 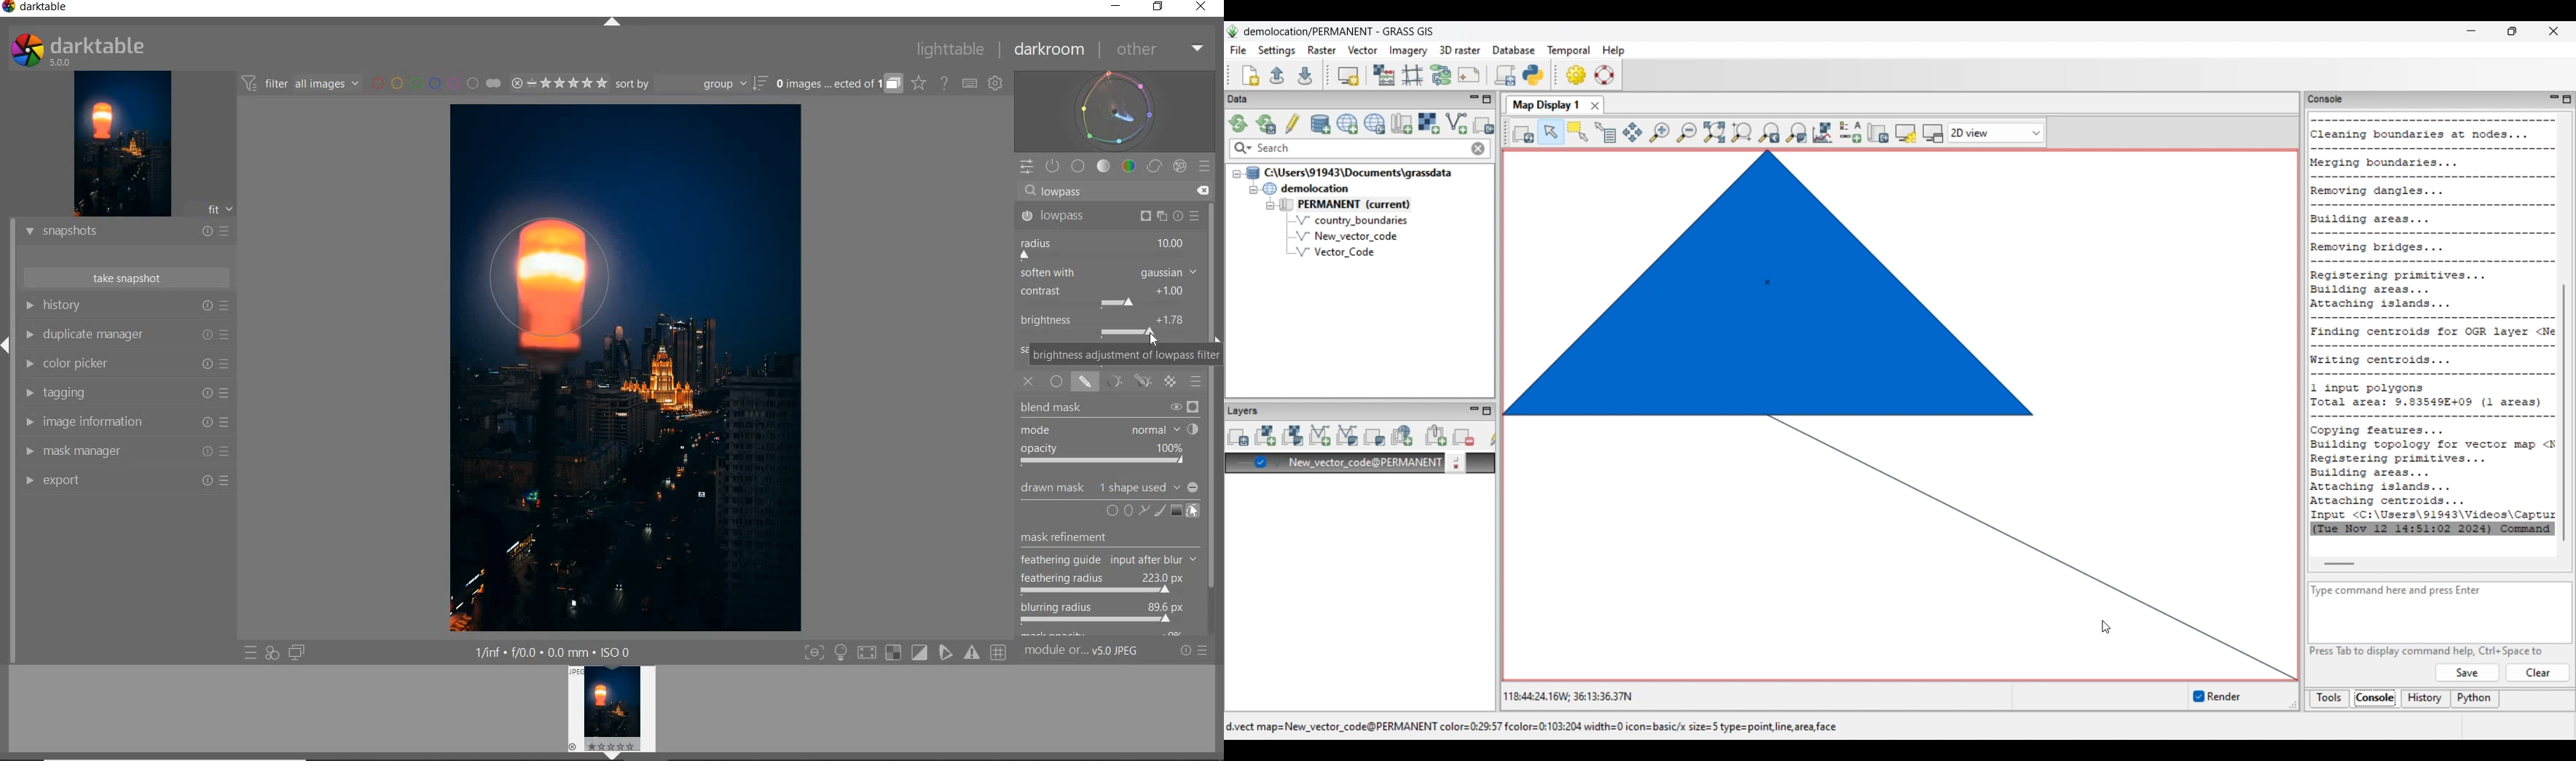 What do you see at coordinates (1053, 165) in the screenshot?
I see `SHOW ONLY ACTIVE MODULES` at bounding box center [1053, 165].